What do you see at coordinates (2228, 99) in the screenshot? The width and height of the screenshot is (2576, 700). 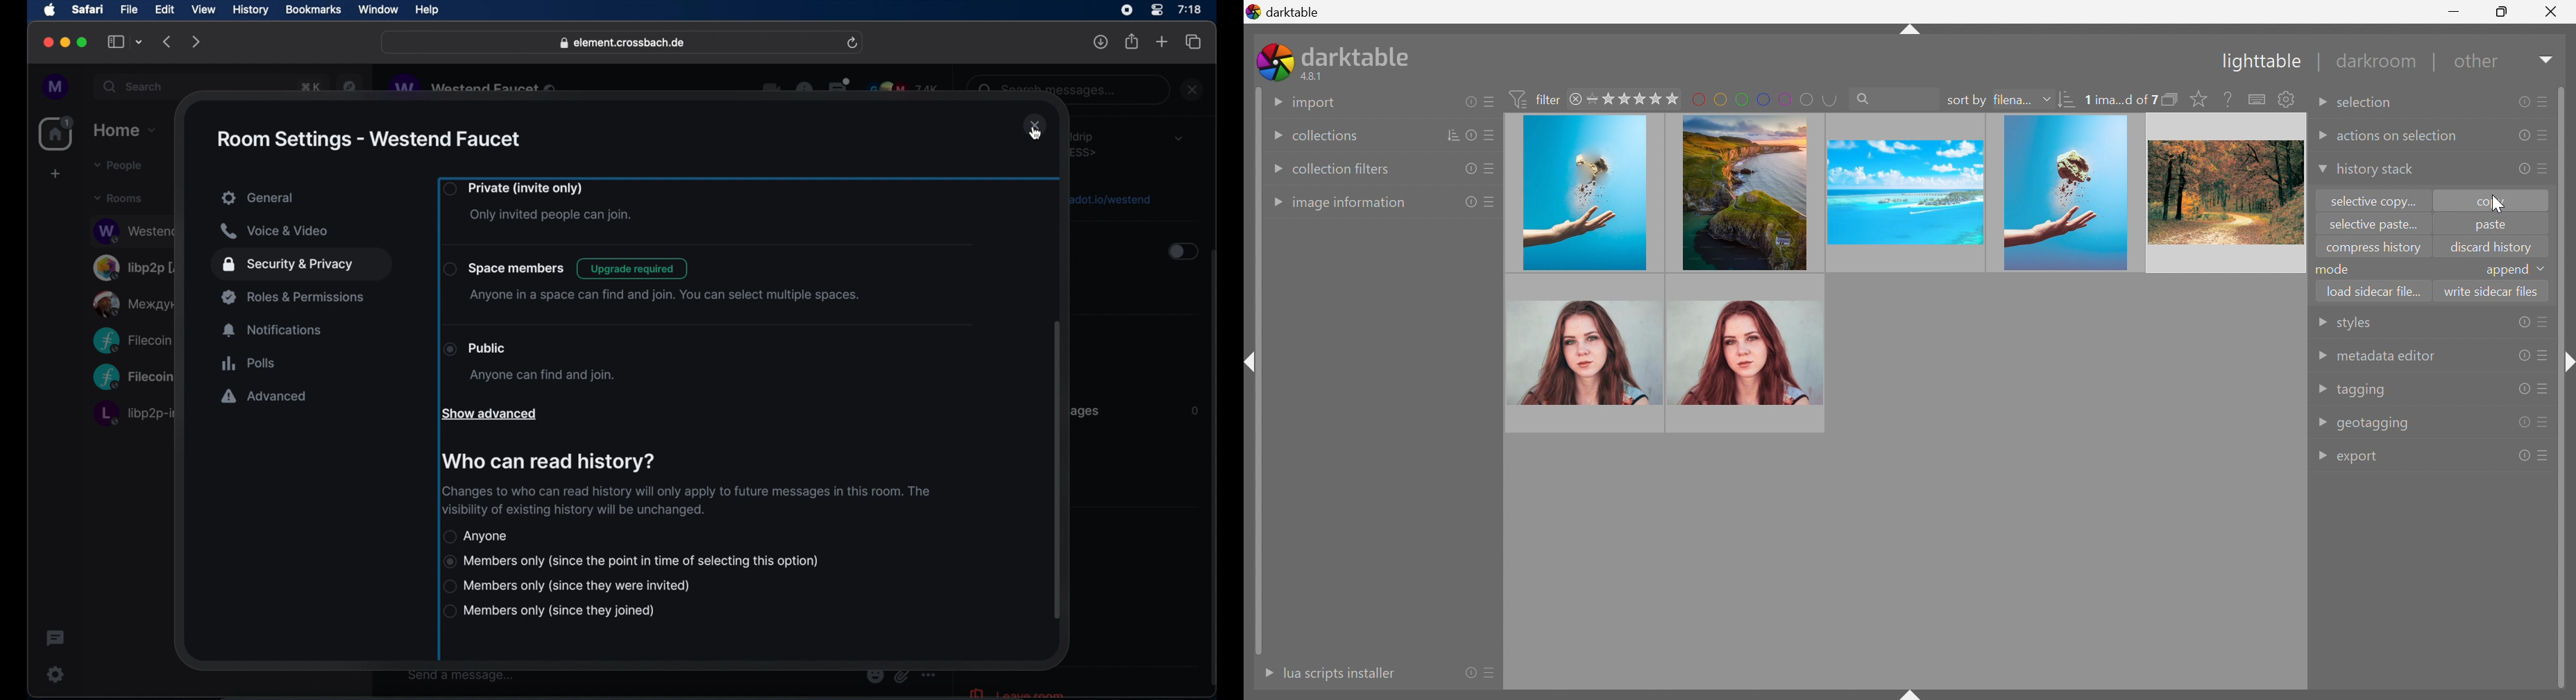 I see `enable this then click on a control element to see its online help` at bounding box center [2228, 99].